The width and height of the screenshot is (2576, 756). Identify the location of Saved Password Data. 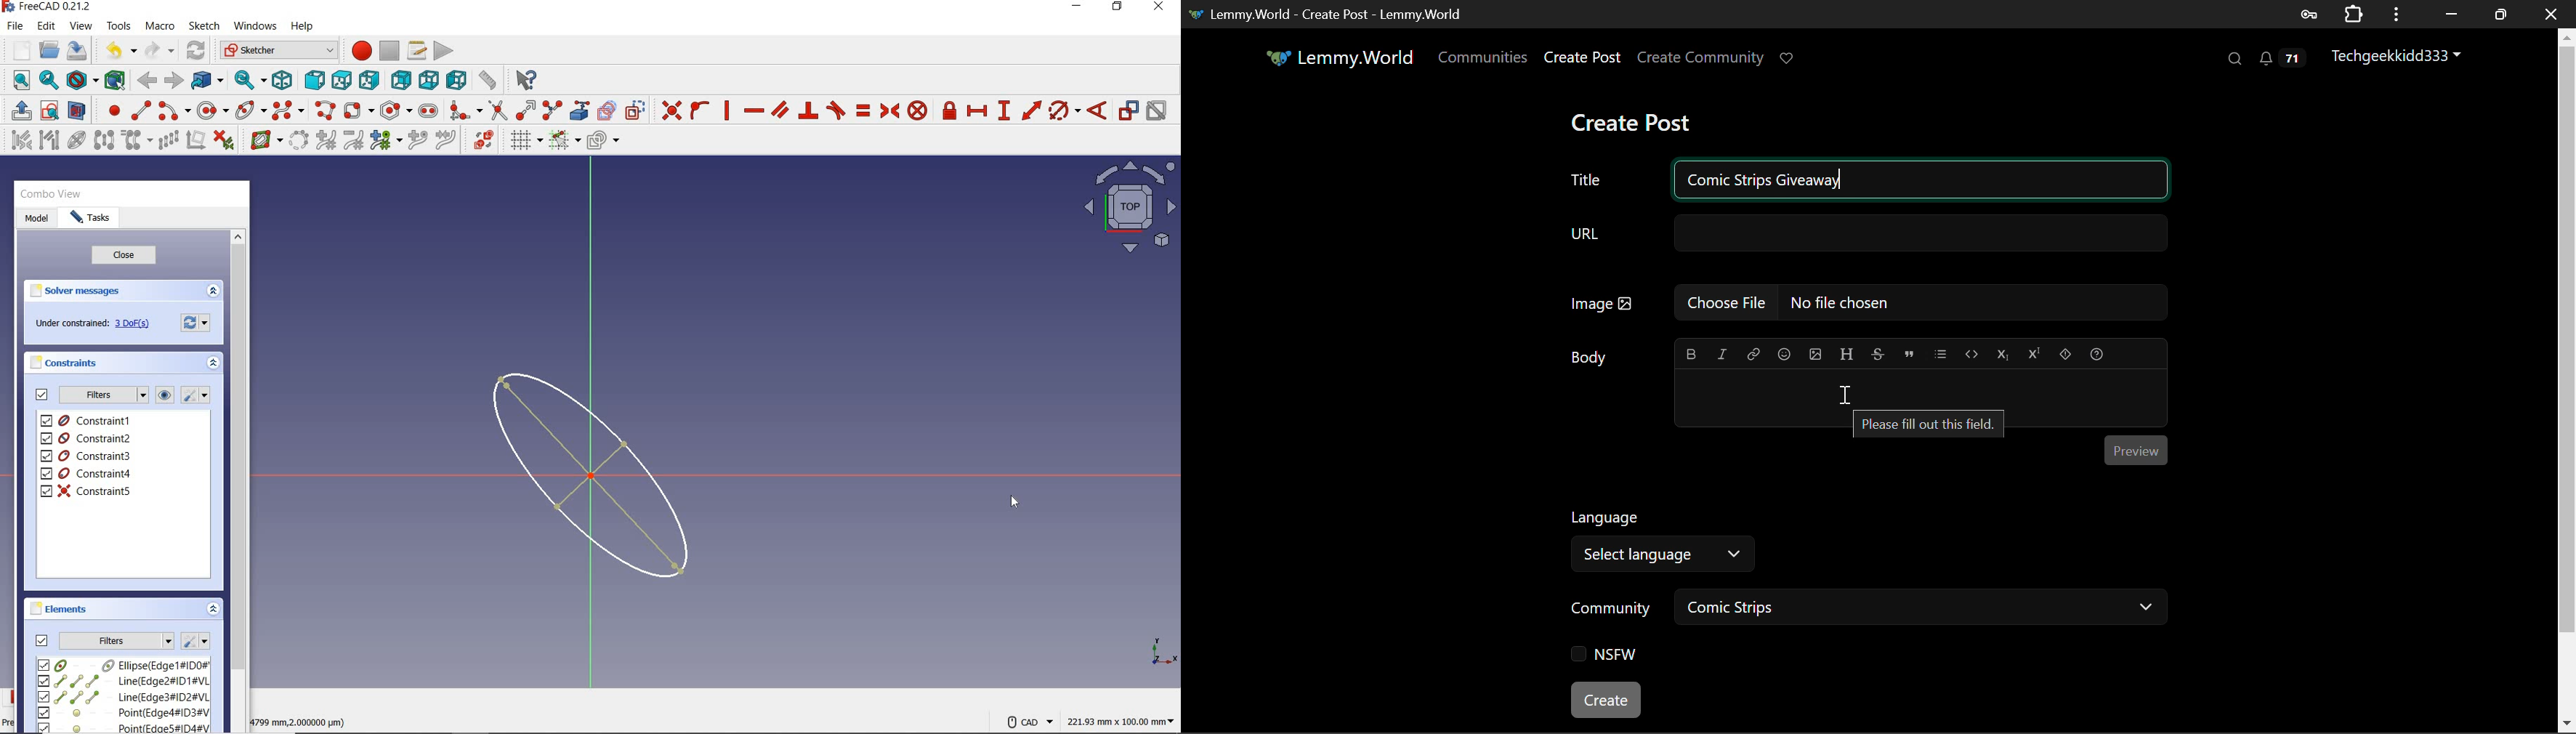
(2307, 14).